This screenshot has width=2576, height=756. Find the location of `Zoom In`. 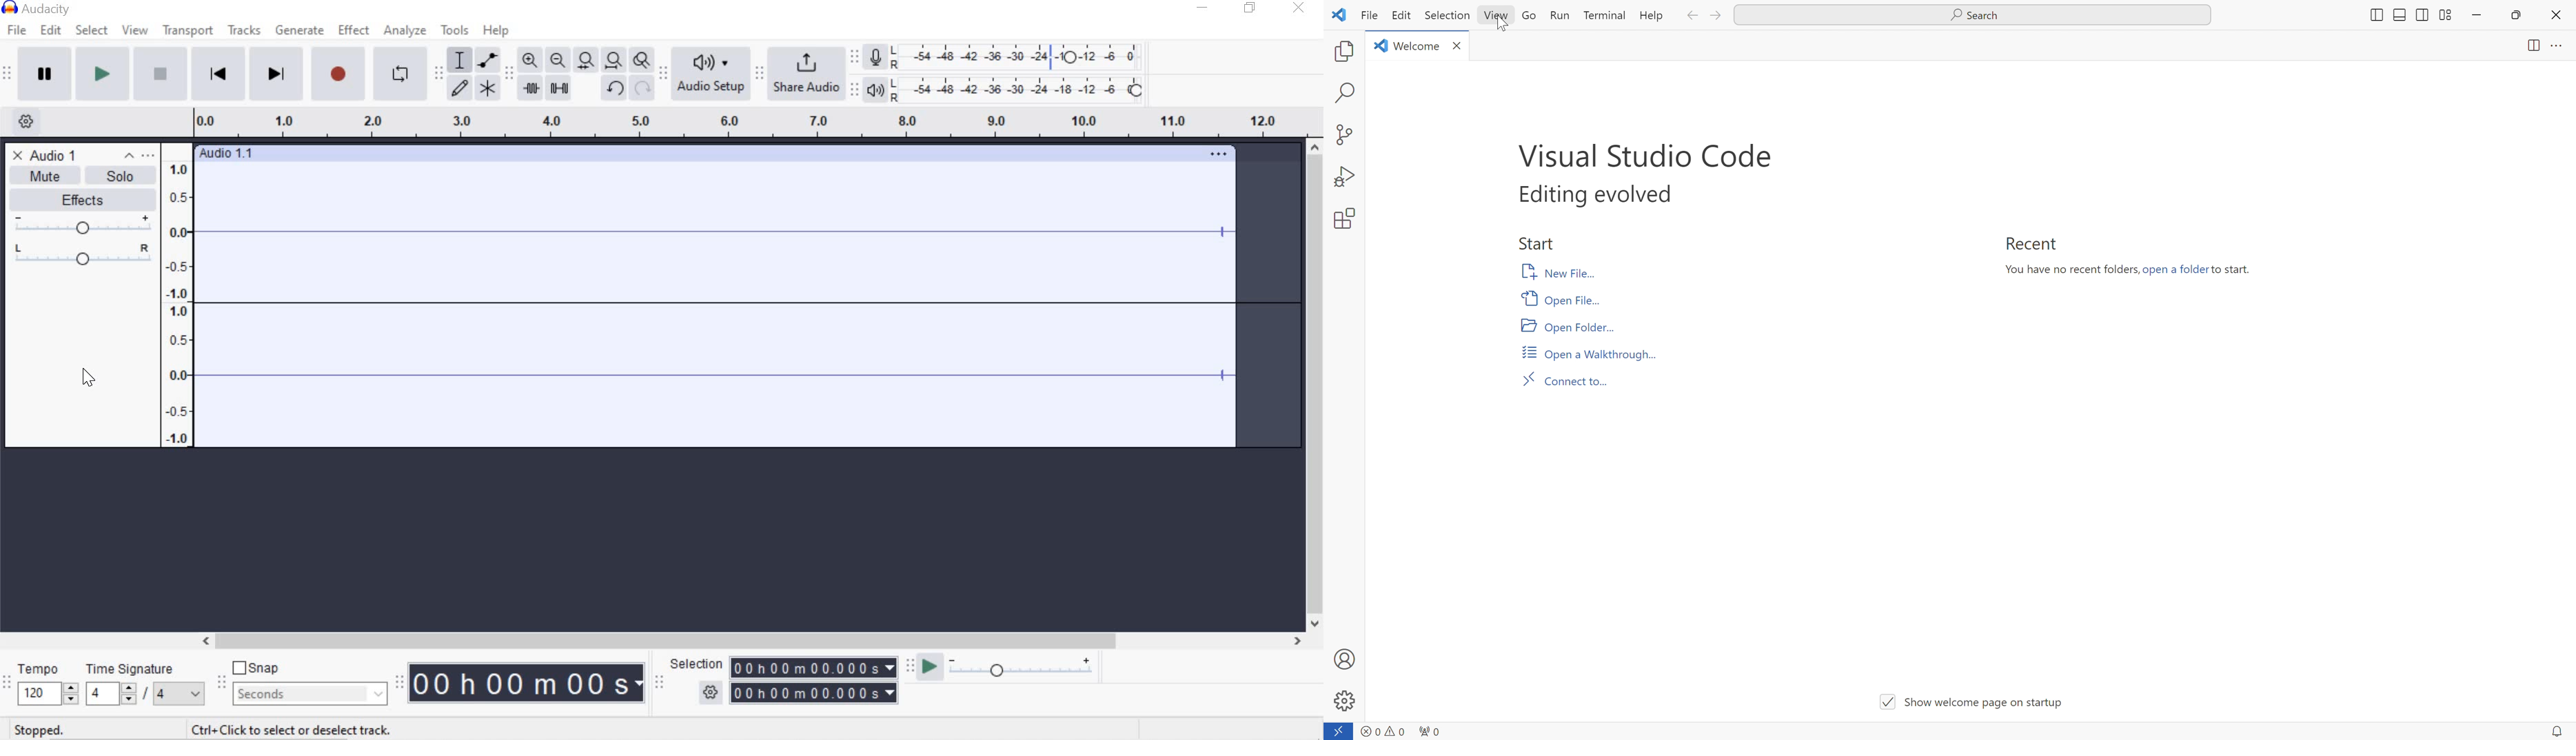

Zoom In is located at coordinates (529, 59).